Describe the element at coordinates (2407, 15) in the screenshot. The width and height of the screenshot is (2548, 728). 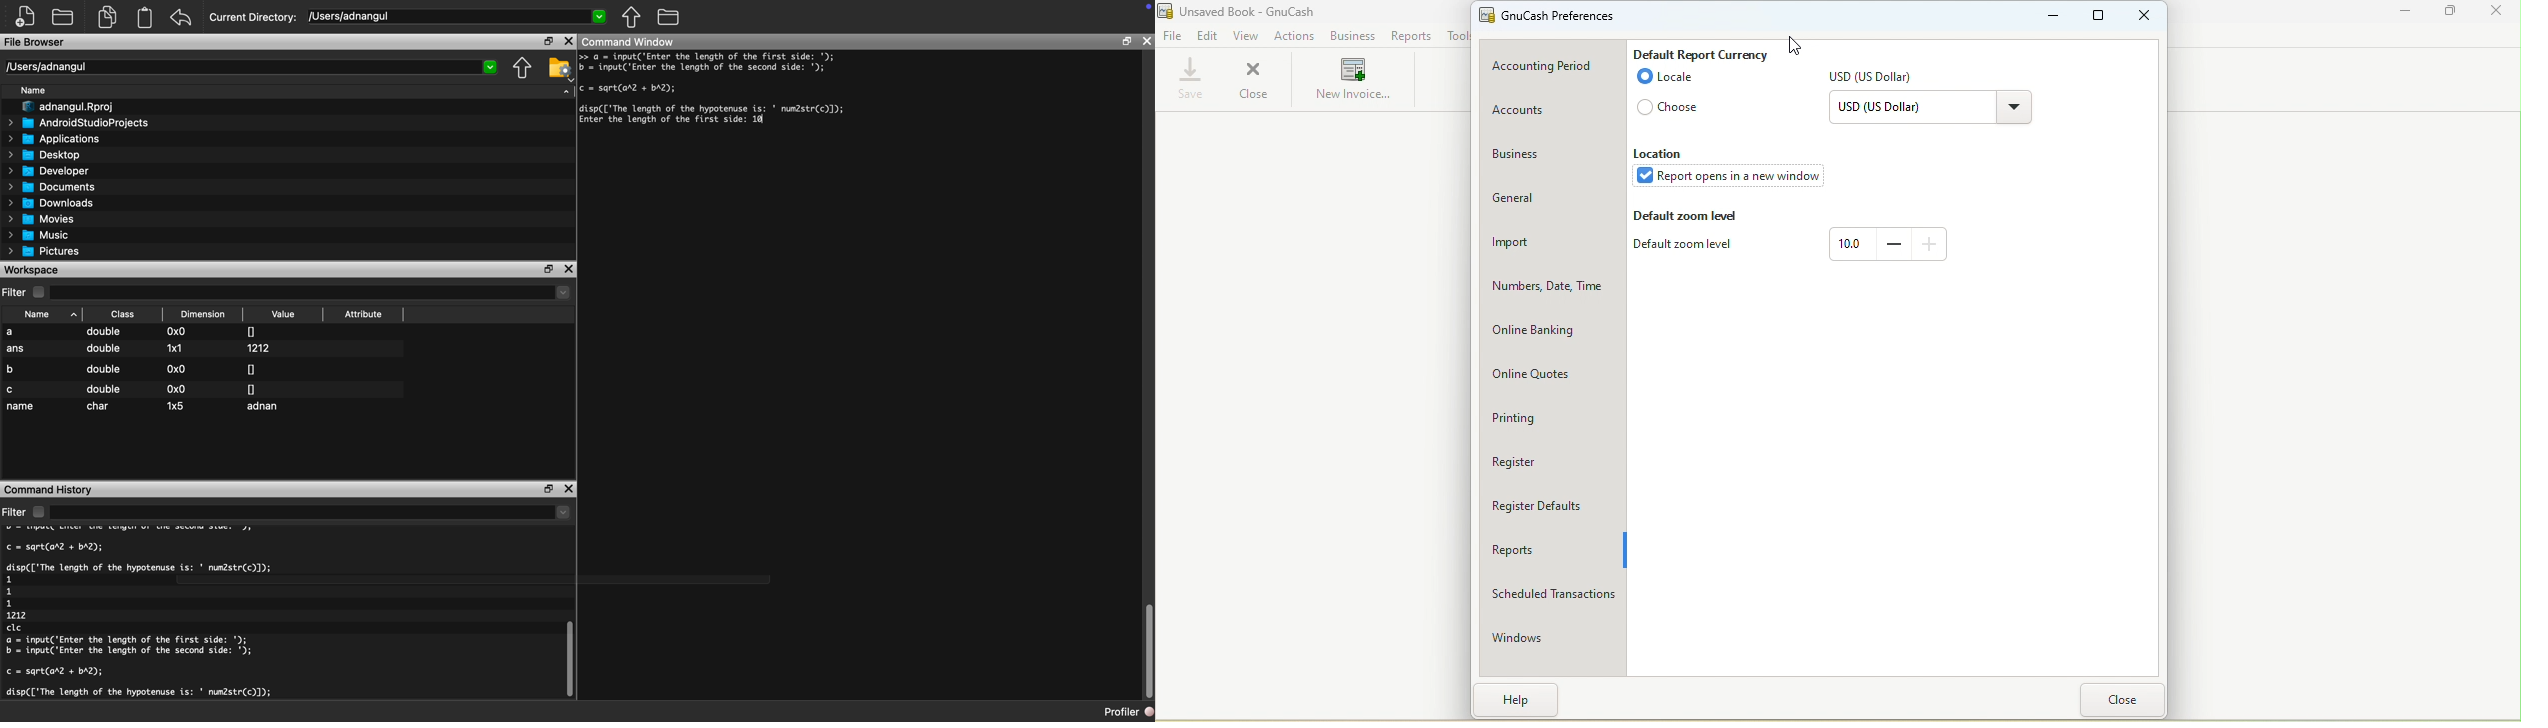
I see `Minimize` at that location.